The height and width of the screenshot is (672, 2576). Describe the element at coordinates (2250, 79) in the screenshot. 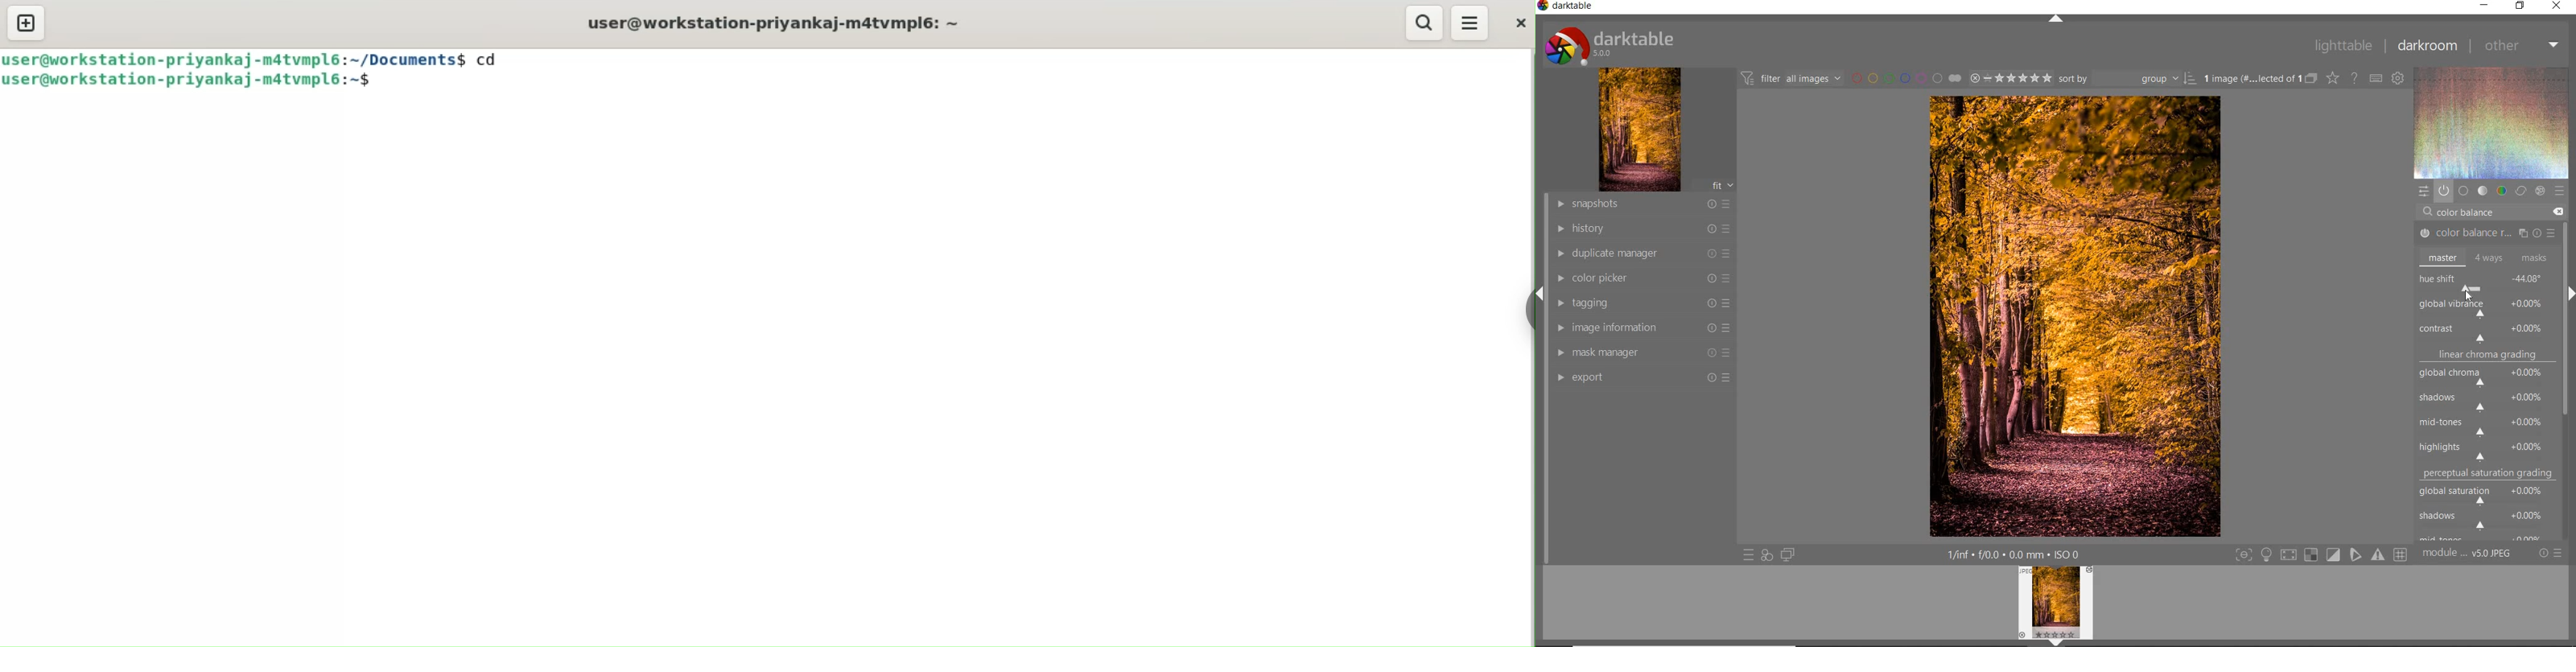

I see `selected images` at that location.